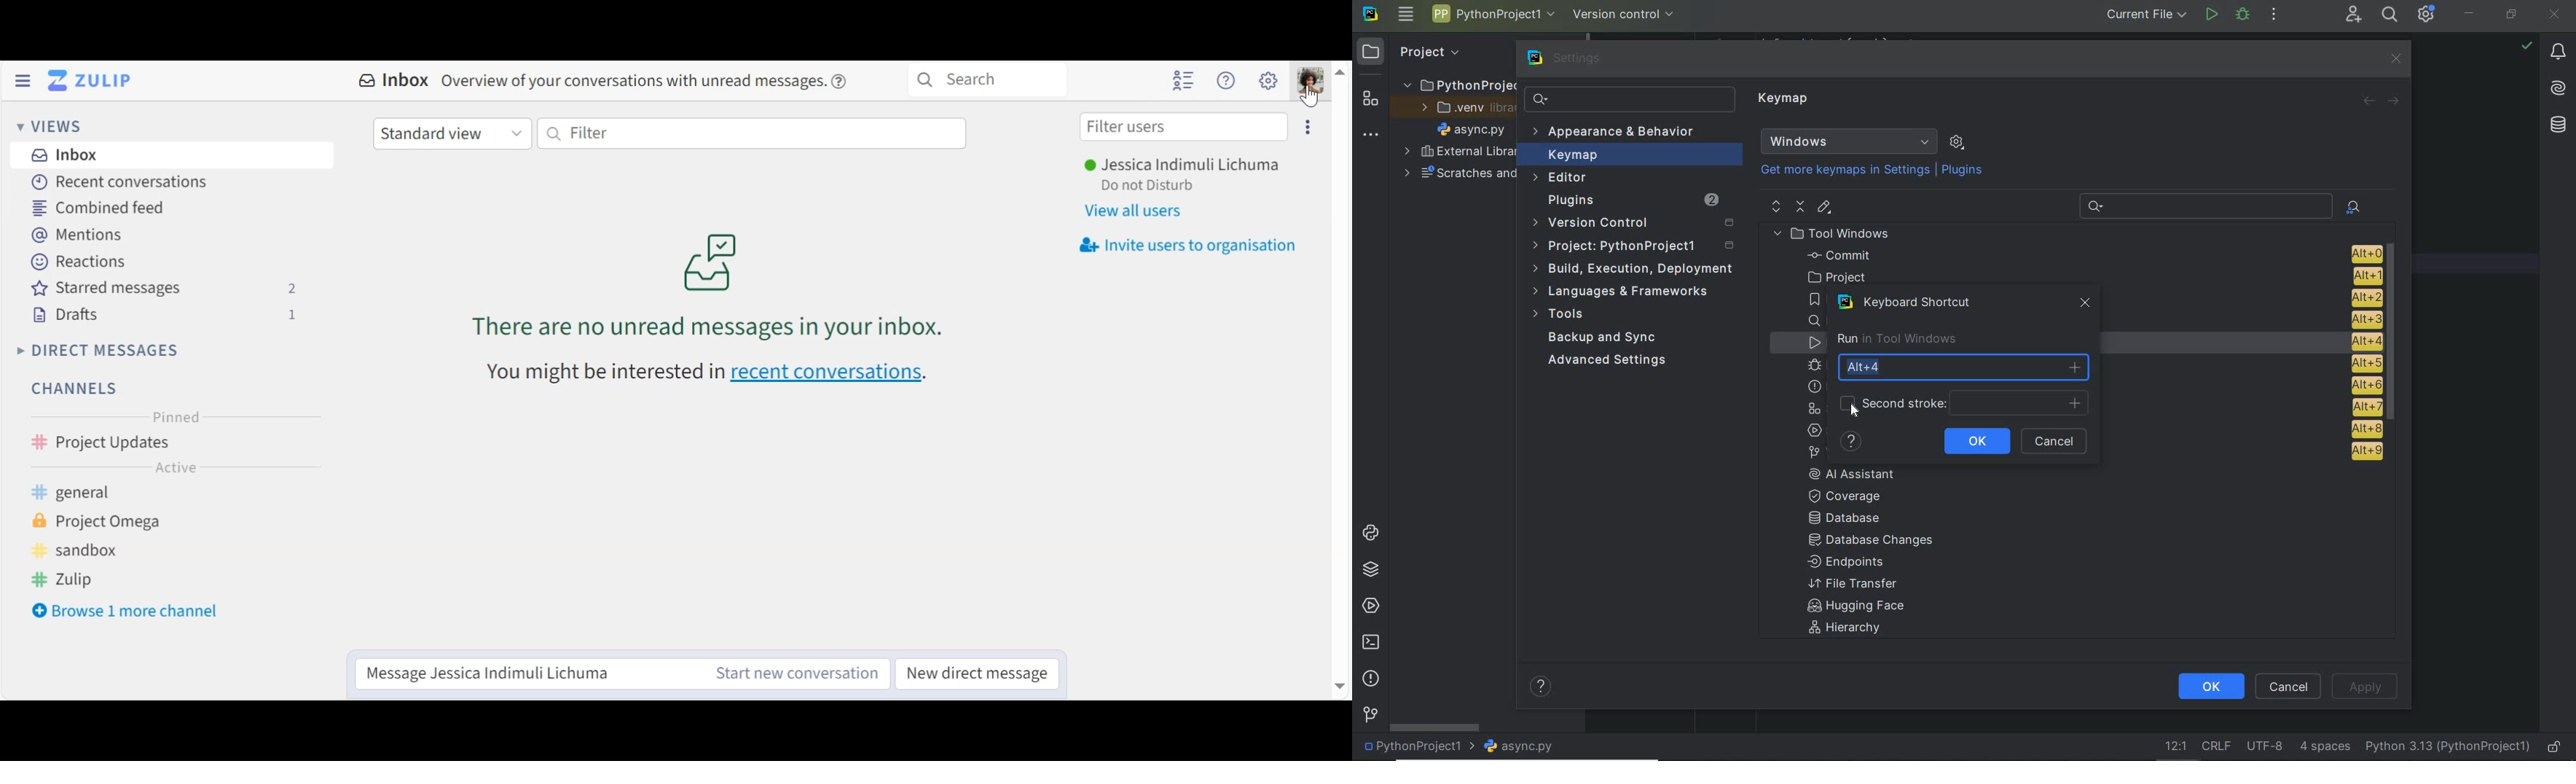 This screenshot has width=2576, height=784. I want to click on Project name, so click(1493, 17).